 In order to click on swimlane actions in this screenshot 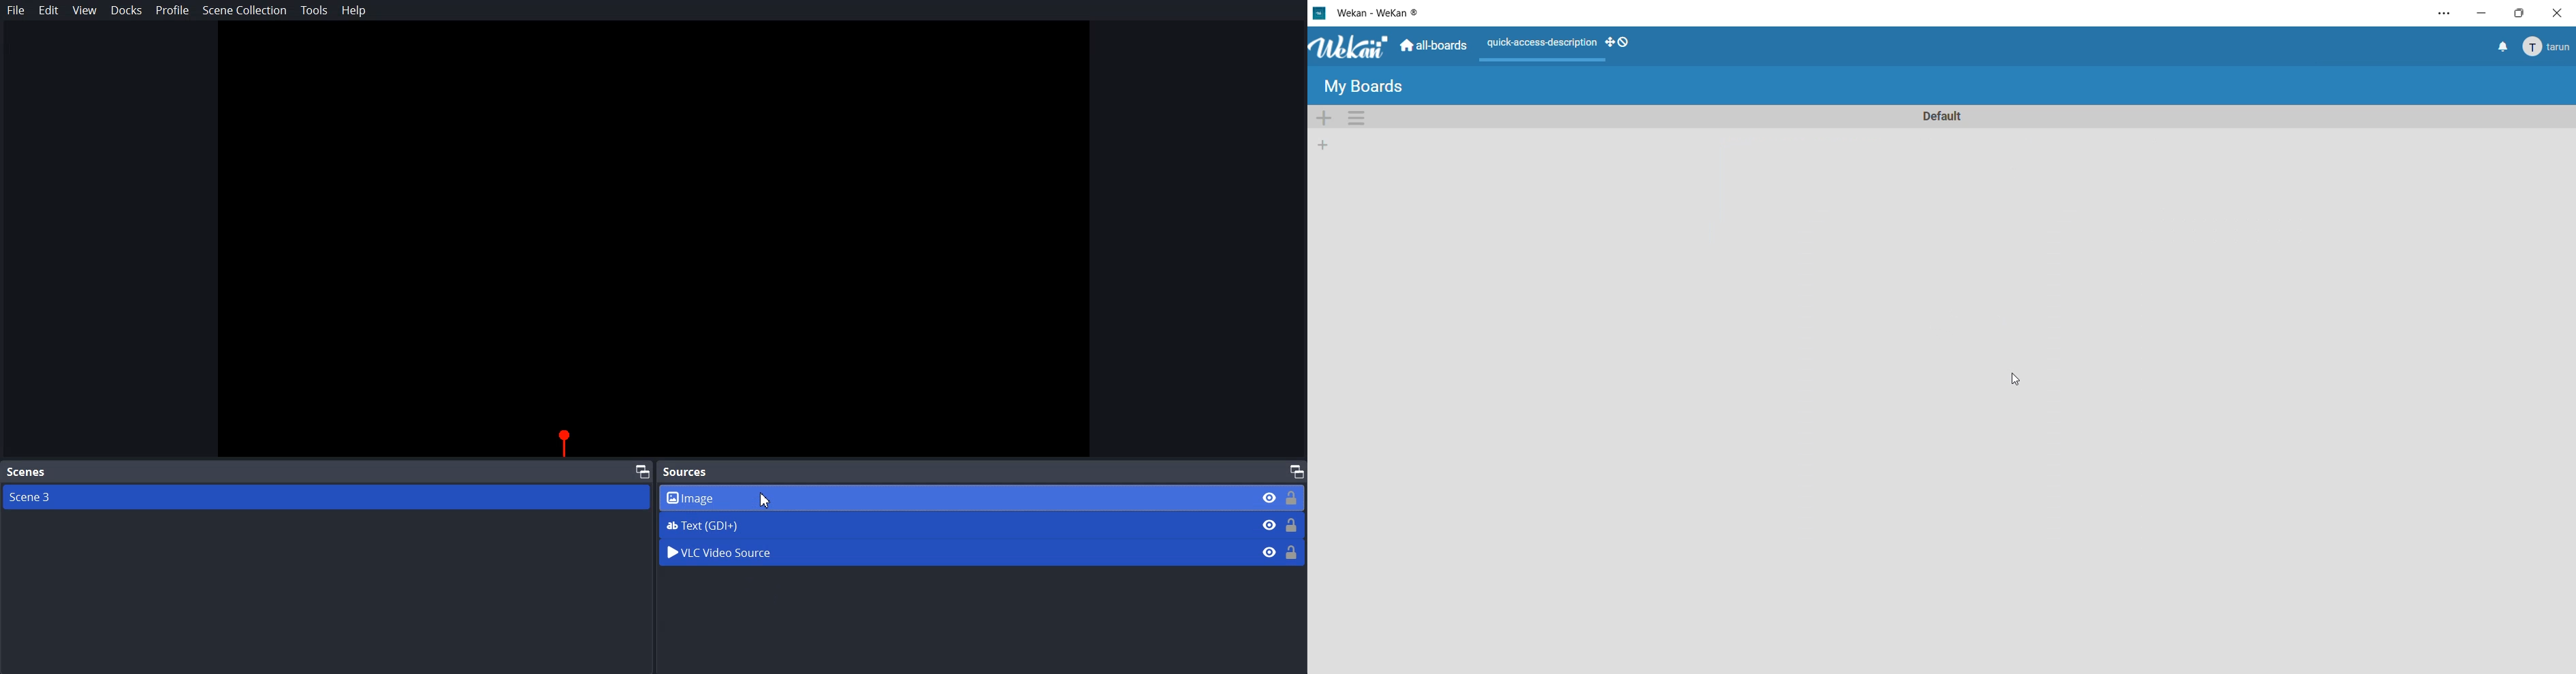, I will do `click(1360, 118)`.